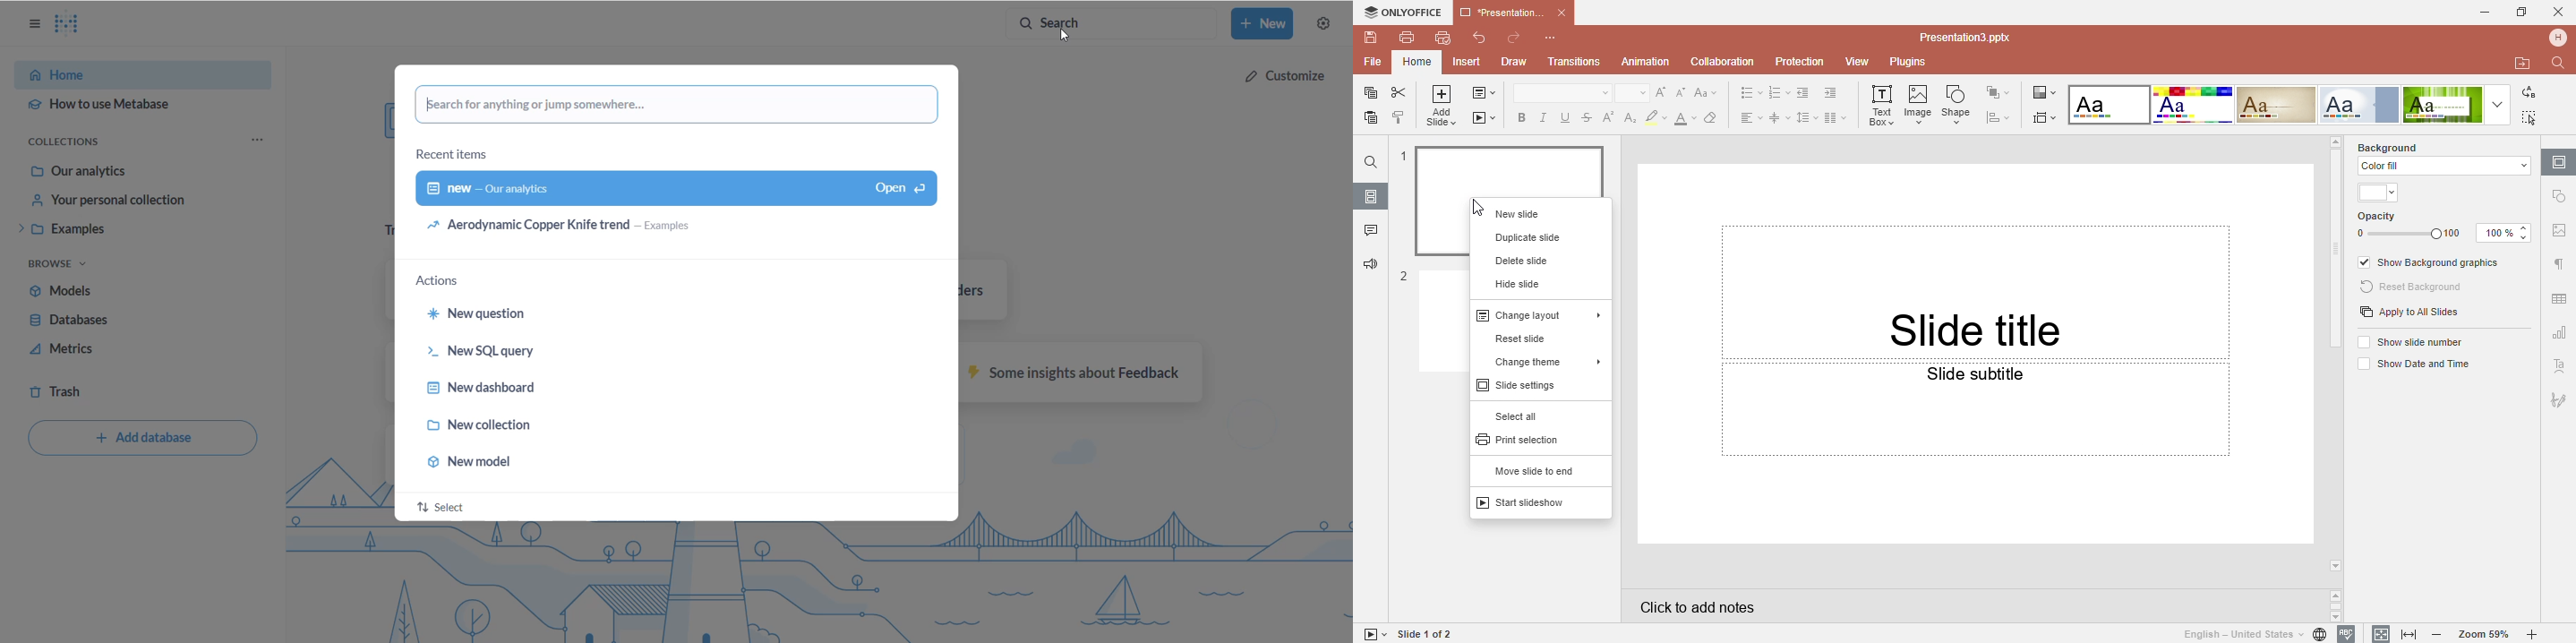 The image size is (2576, 644). Describe the element at coordinates (1633, 93) in the screenshot. I see `Font size` at that location.